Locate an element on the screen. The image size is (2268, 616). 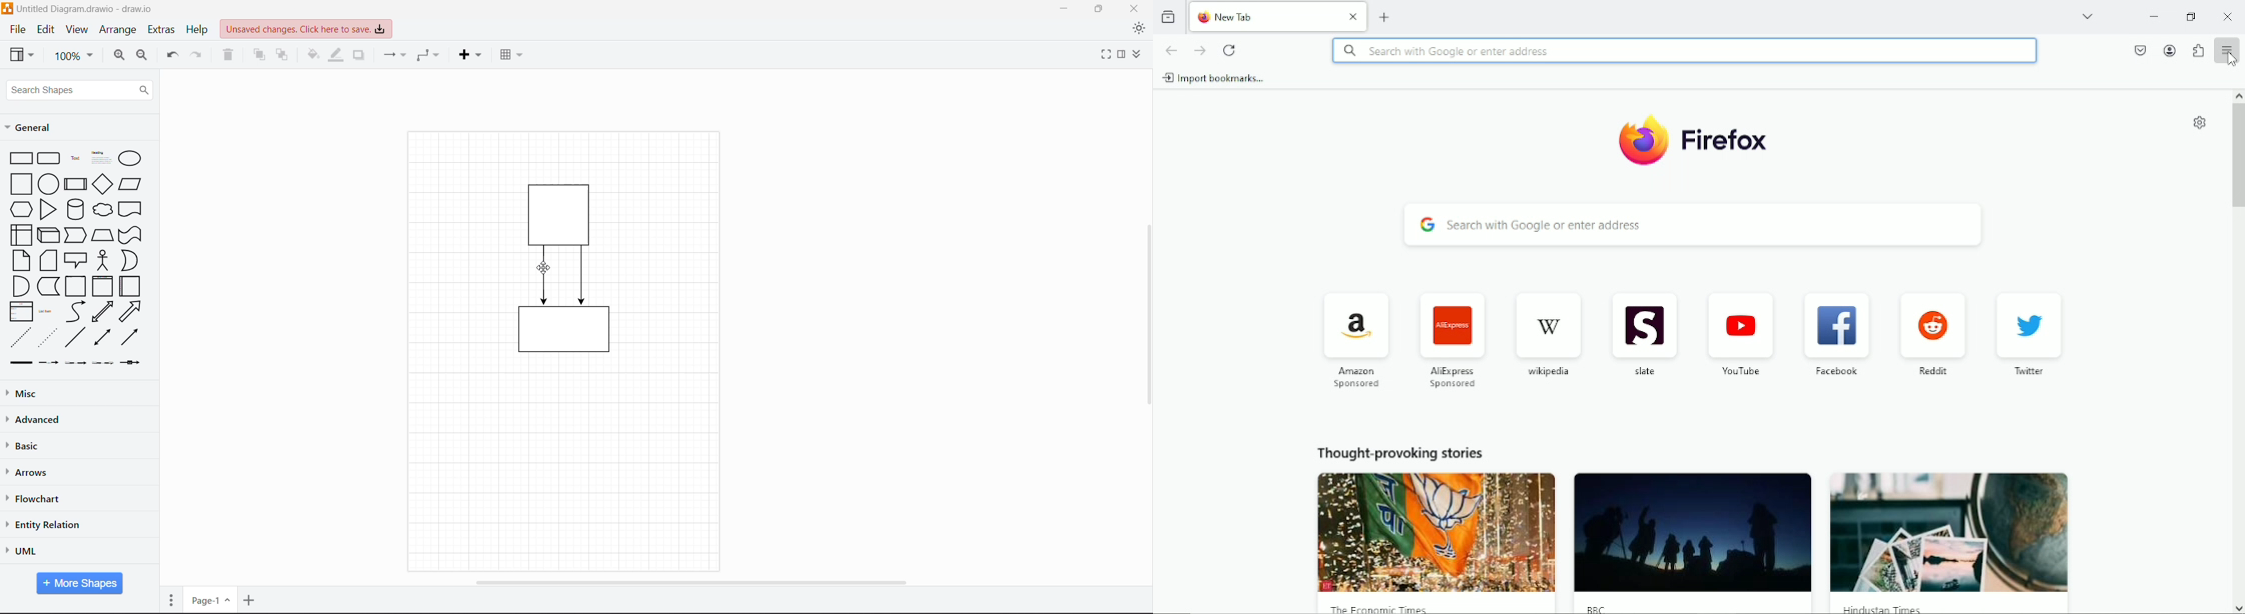
Cursor is located at coordinates (2231, 60).